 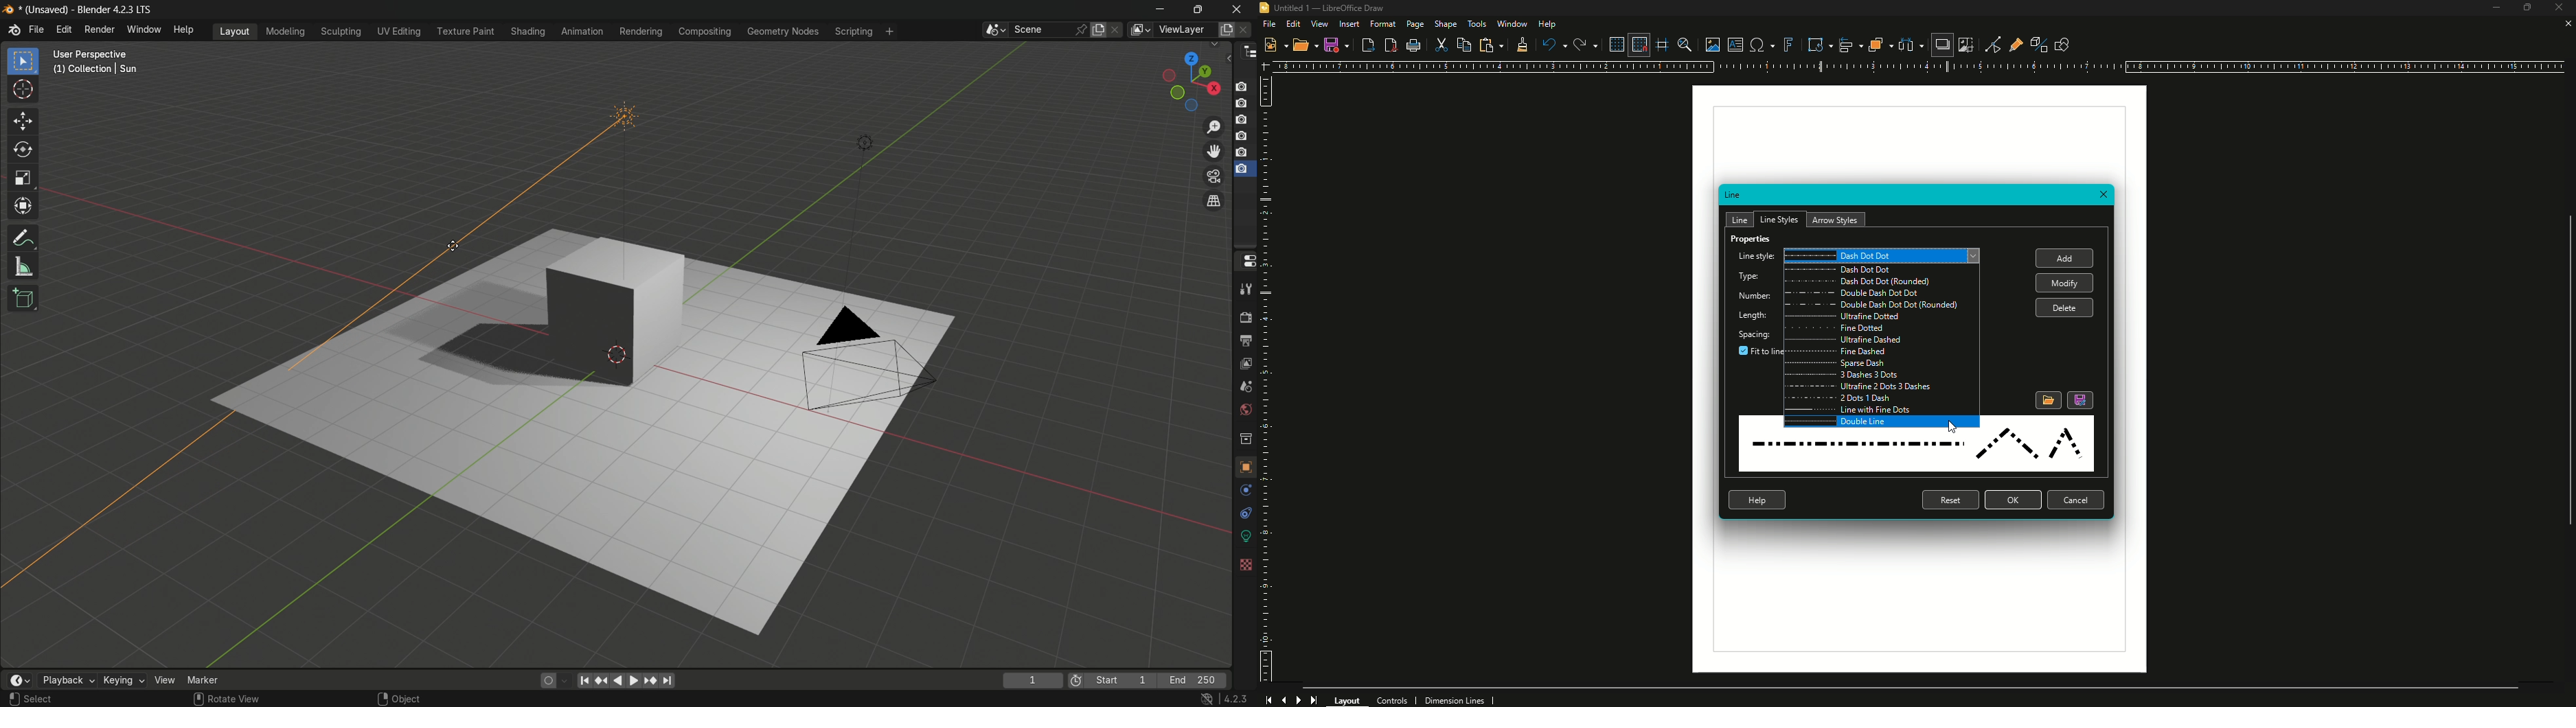 I want to click on Print, so click(x=1415, y=47).